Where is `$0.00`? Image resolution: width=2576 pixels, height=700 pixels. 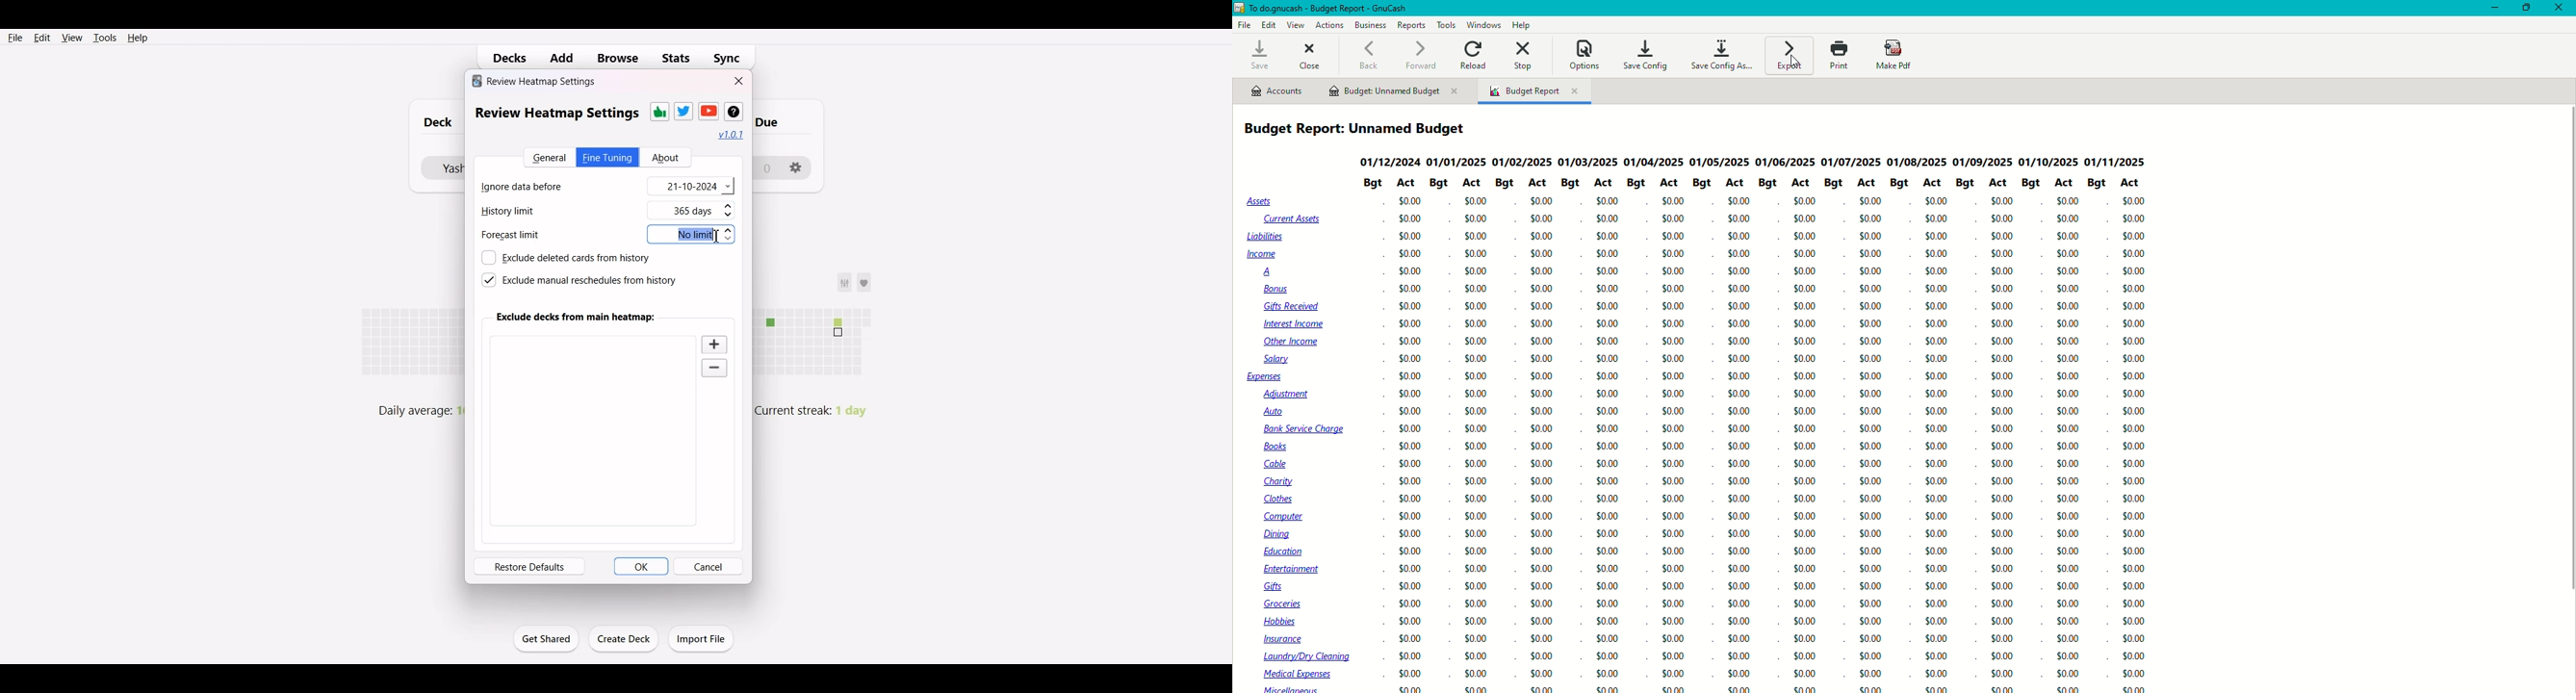
$0.00 is located at coordinates (1806, 603).